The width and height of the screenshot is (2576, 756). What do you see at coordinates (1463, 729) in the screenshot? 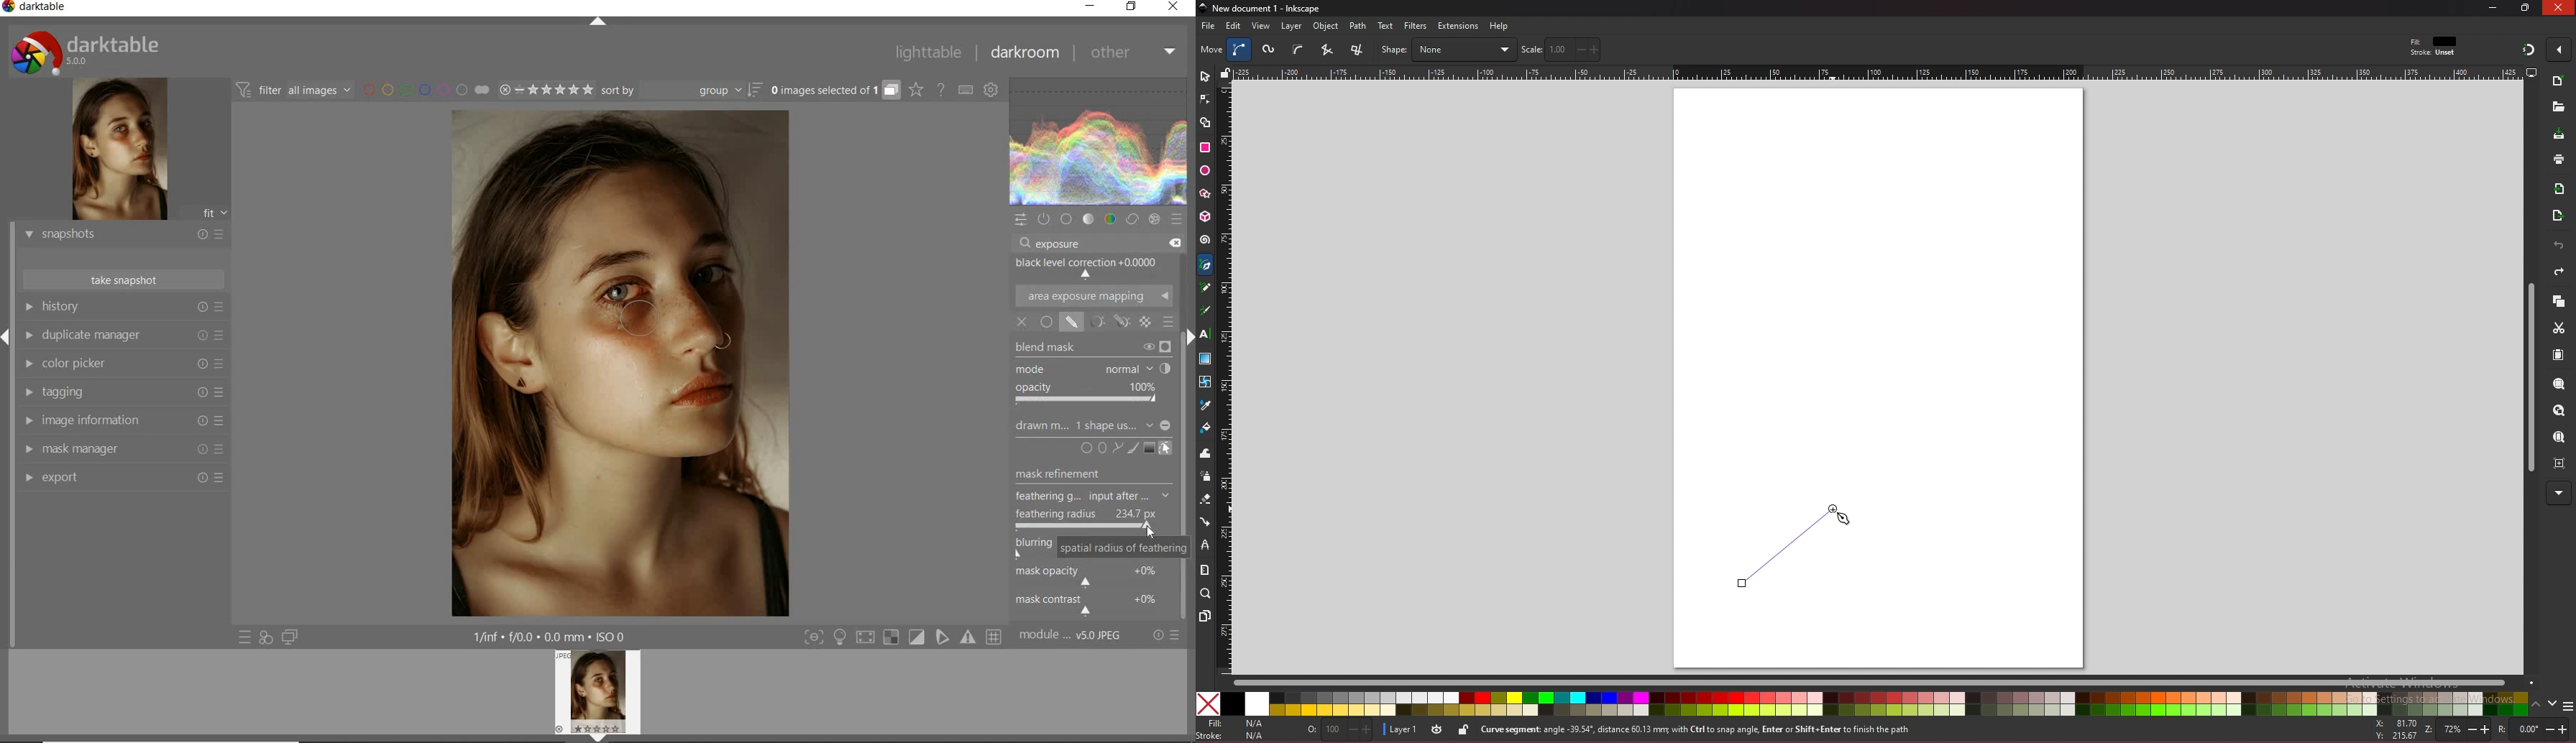
I see `lock` at bounding box center [1463, 729].